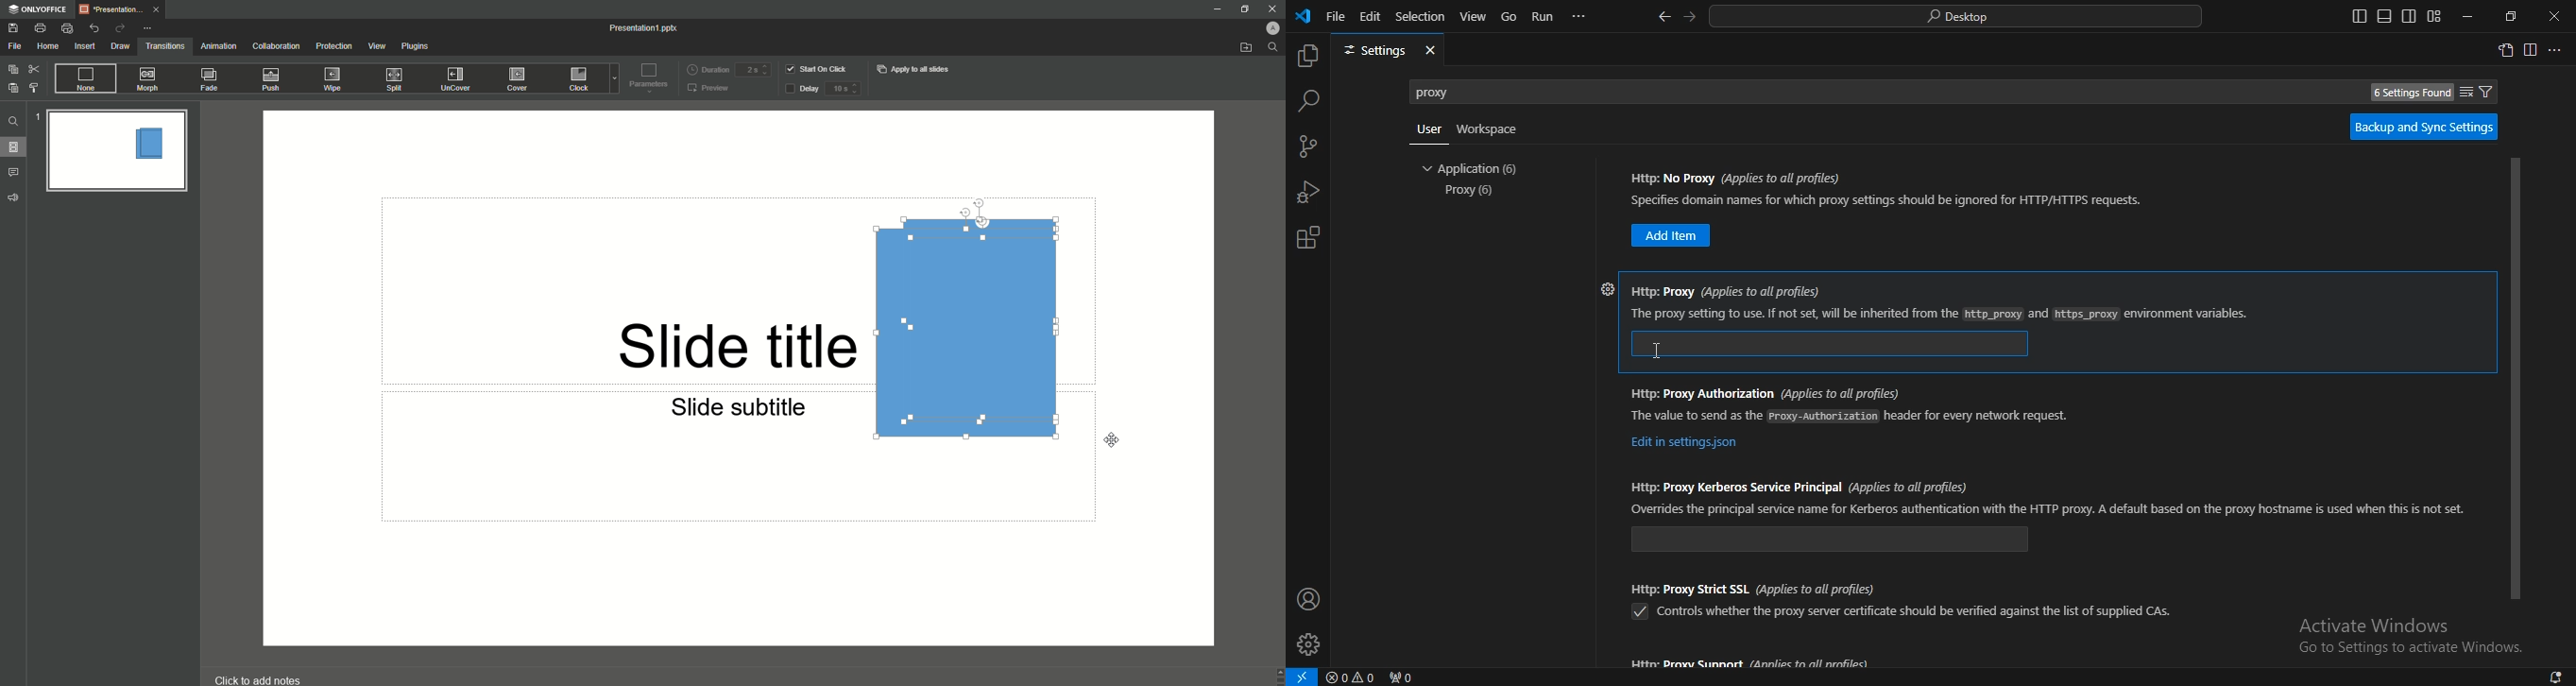  I want to click on filter settings, so click(2490, 92).